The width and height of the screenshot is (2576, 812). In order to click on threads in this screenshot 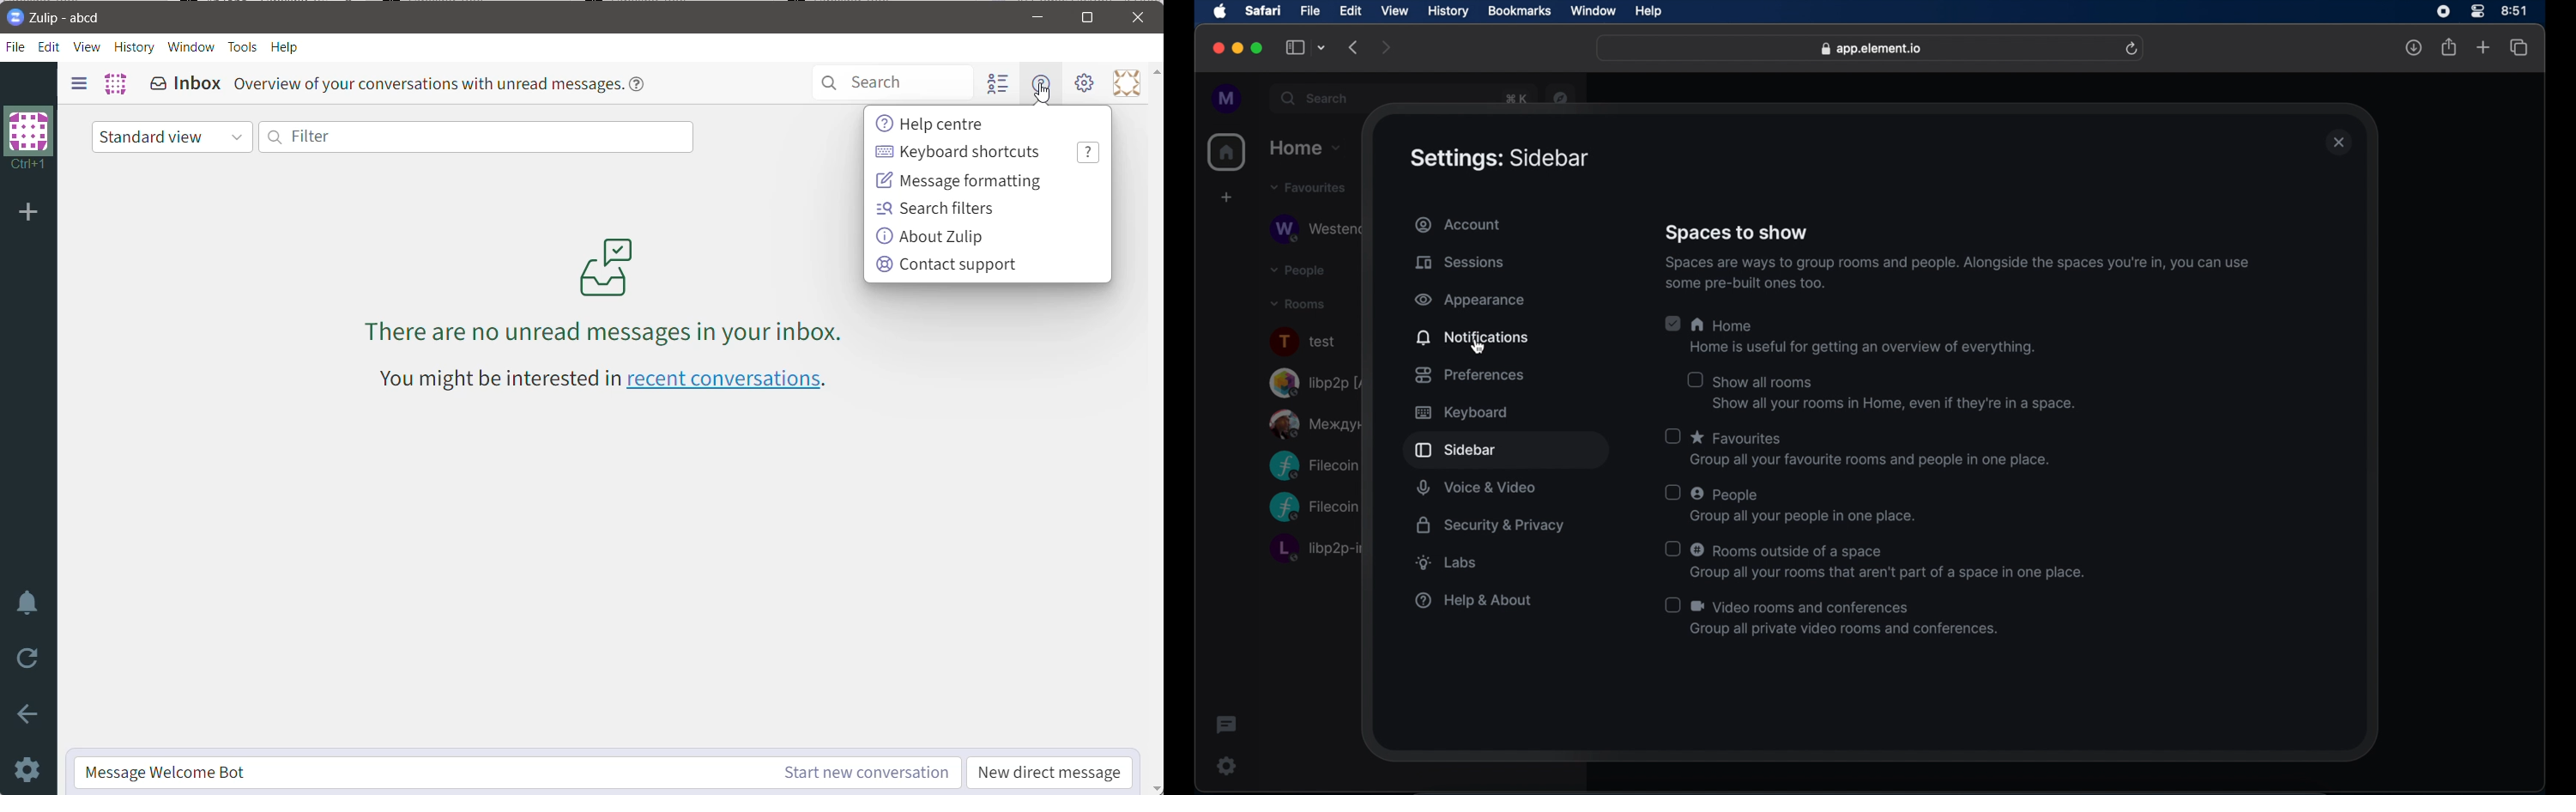, I will do `click(1229, 726)`.